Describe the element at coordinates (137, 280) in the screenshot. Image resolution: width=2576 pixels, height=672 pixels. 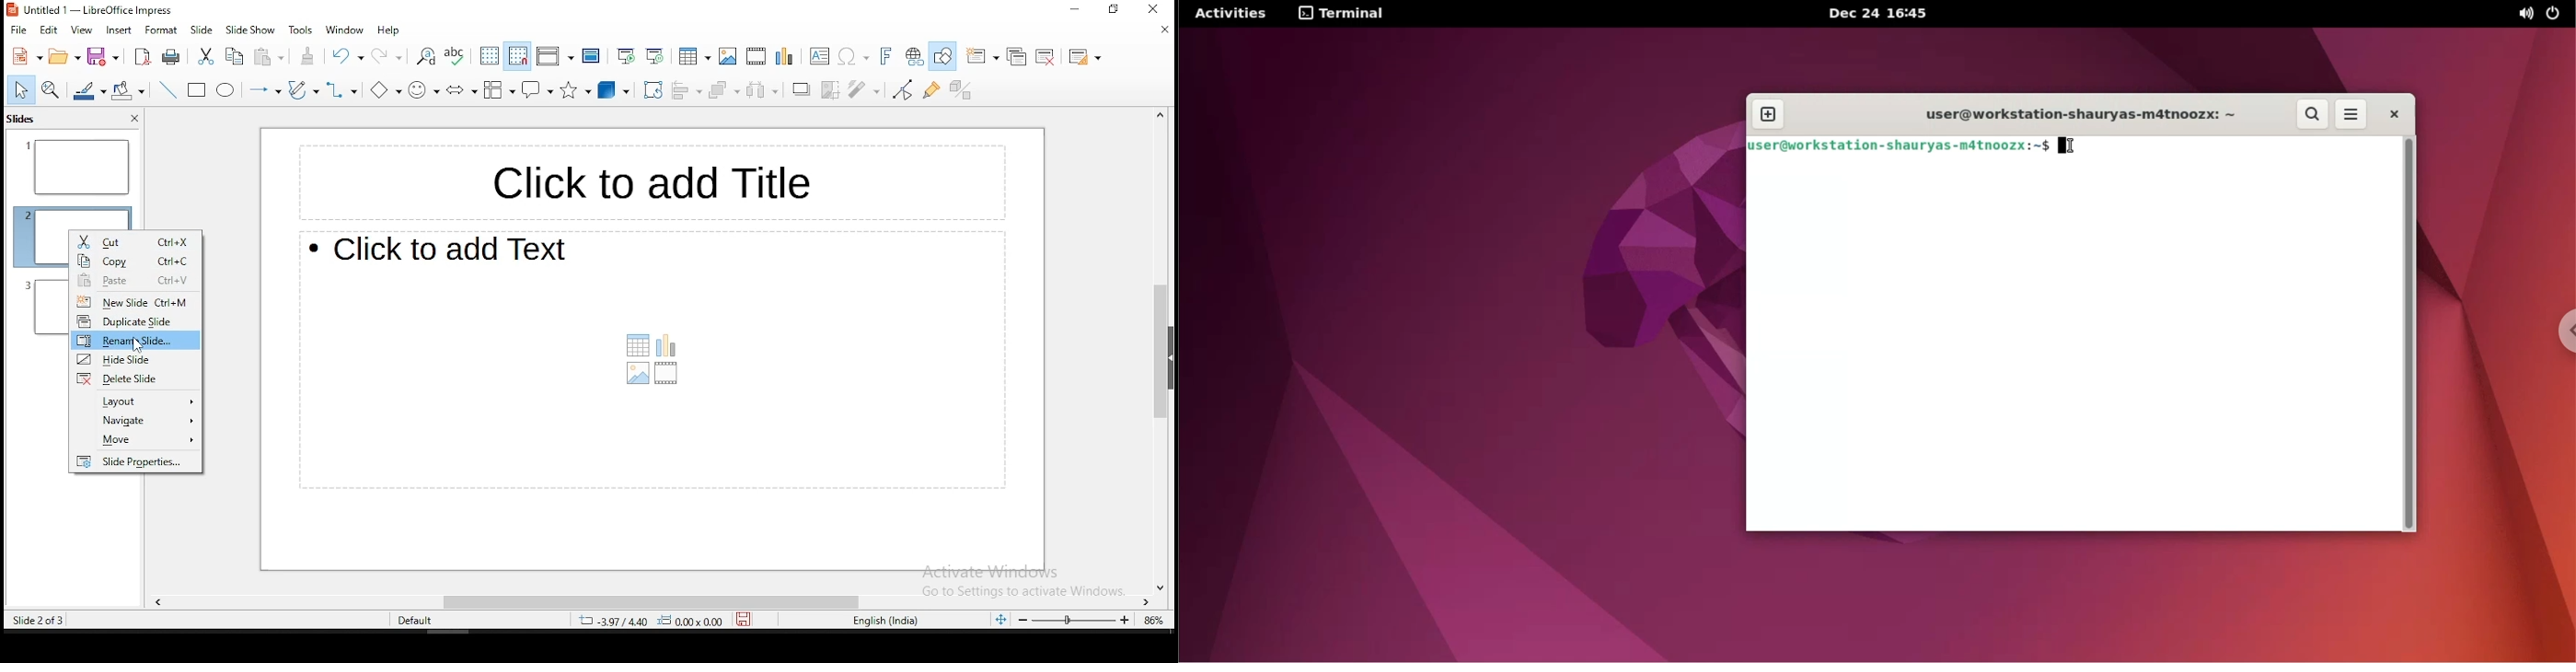
I see `paste` at that location.